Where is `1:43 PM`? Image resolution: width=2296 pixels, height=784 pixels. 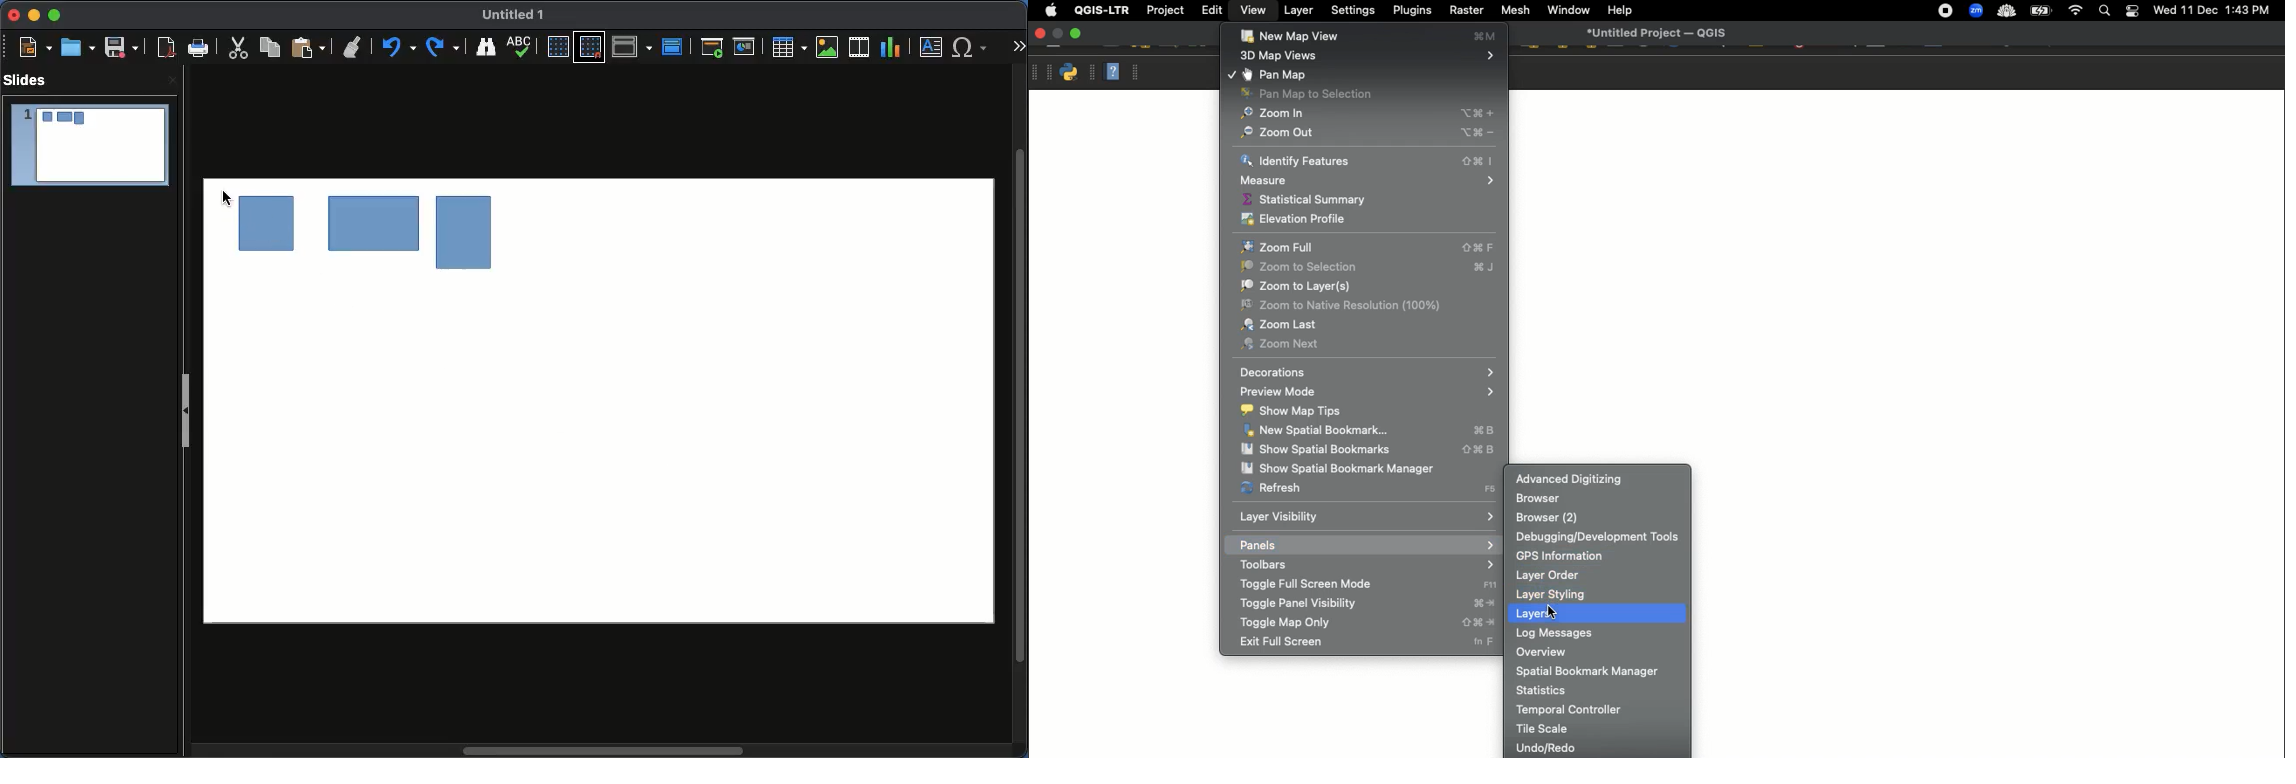
1:43 PM is located at coordinates (2251, 10).